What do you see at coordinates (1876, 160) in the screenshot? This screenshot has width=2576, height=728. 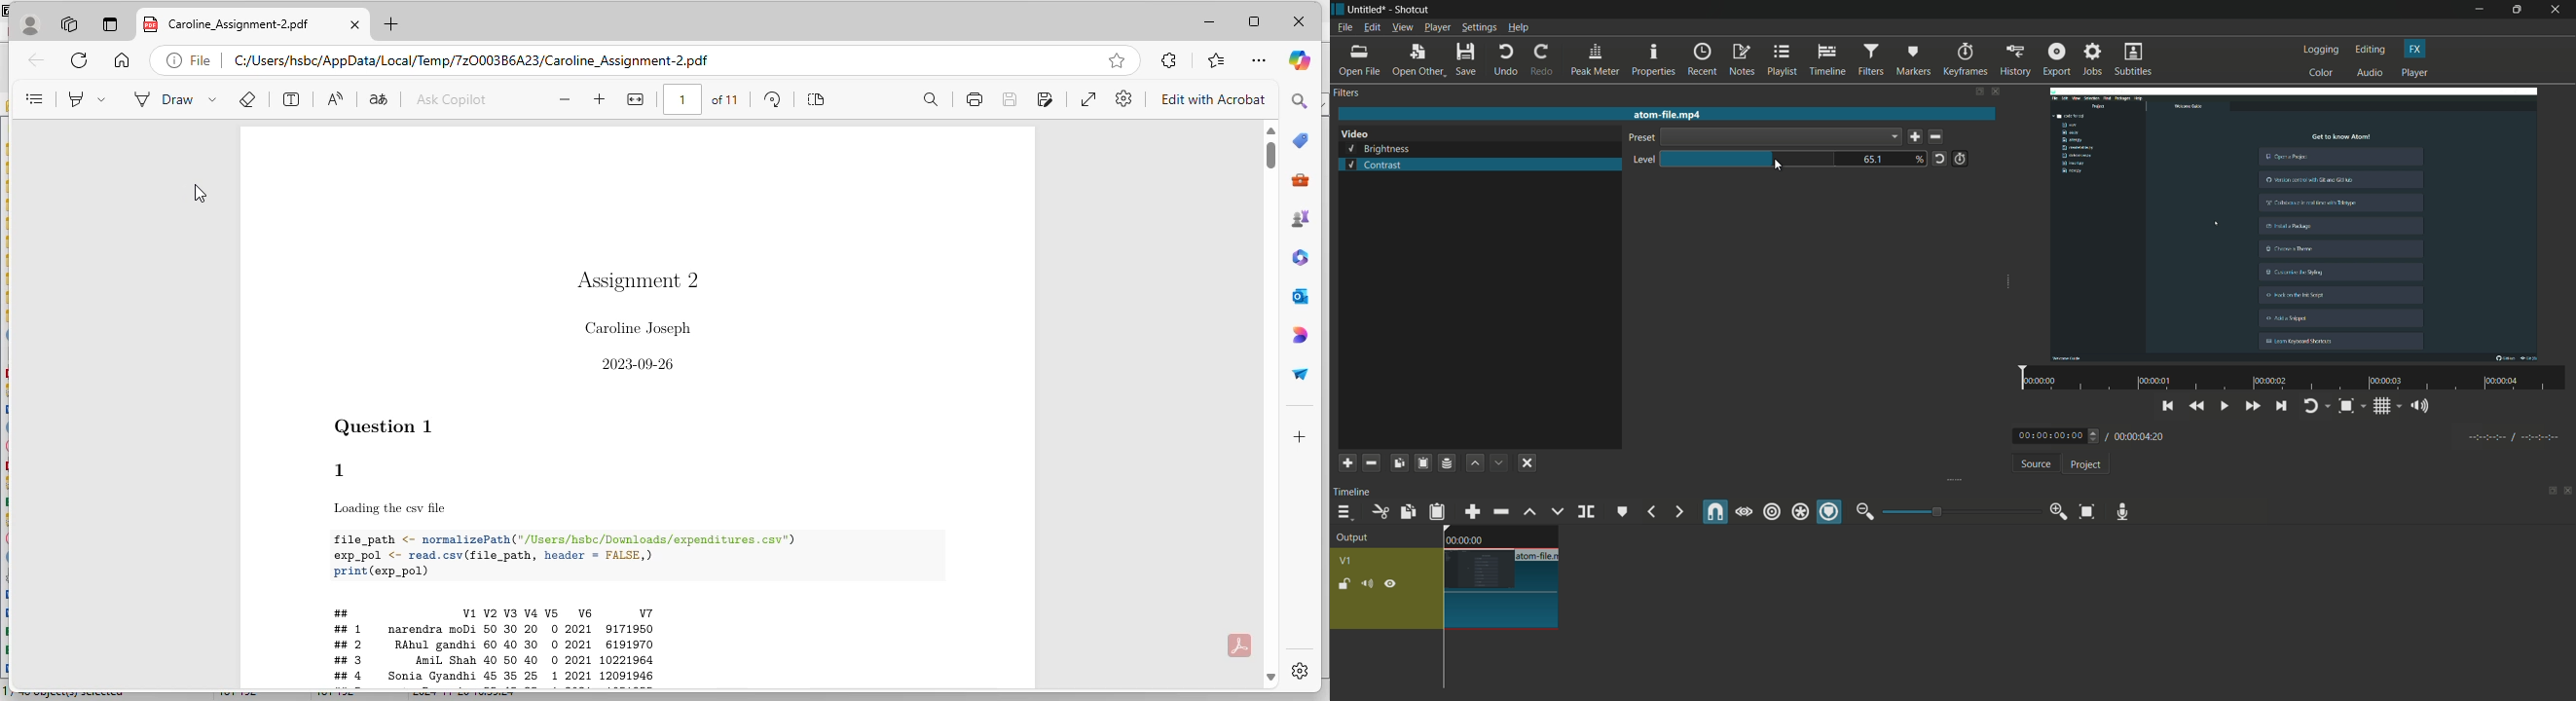 I see `65.1` at bounding box center [1876, 160].